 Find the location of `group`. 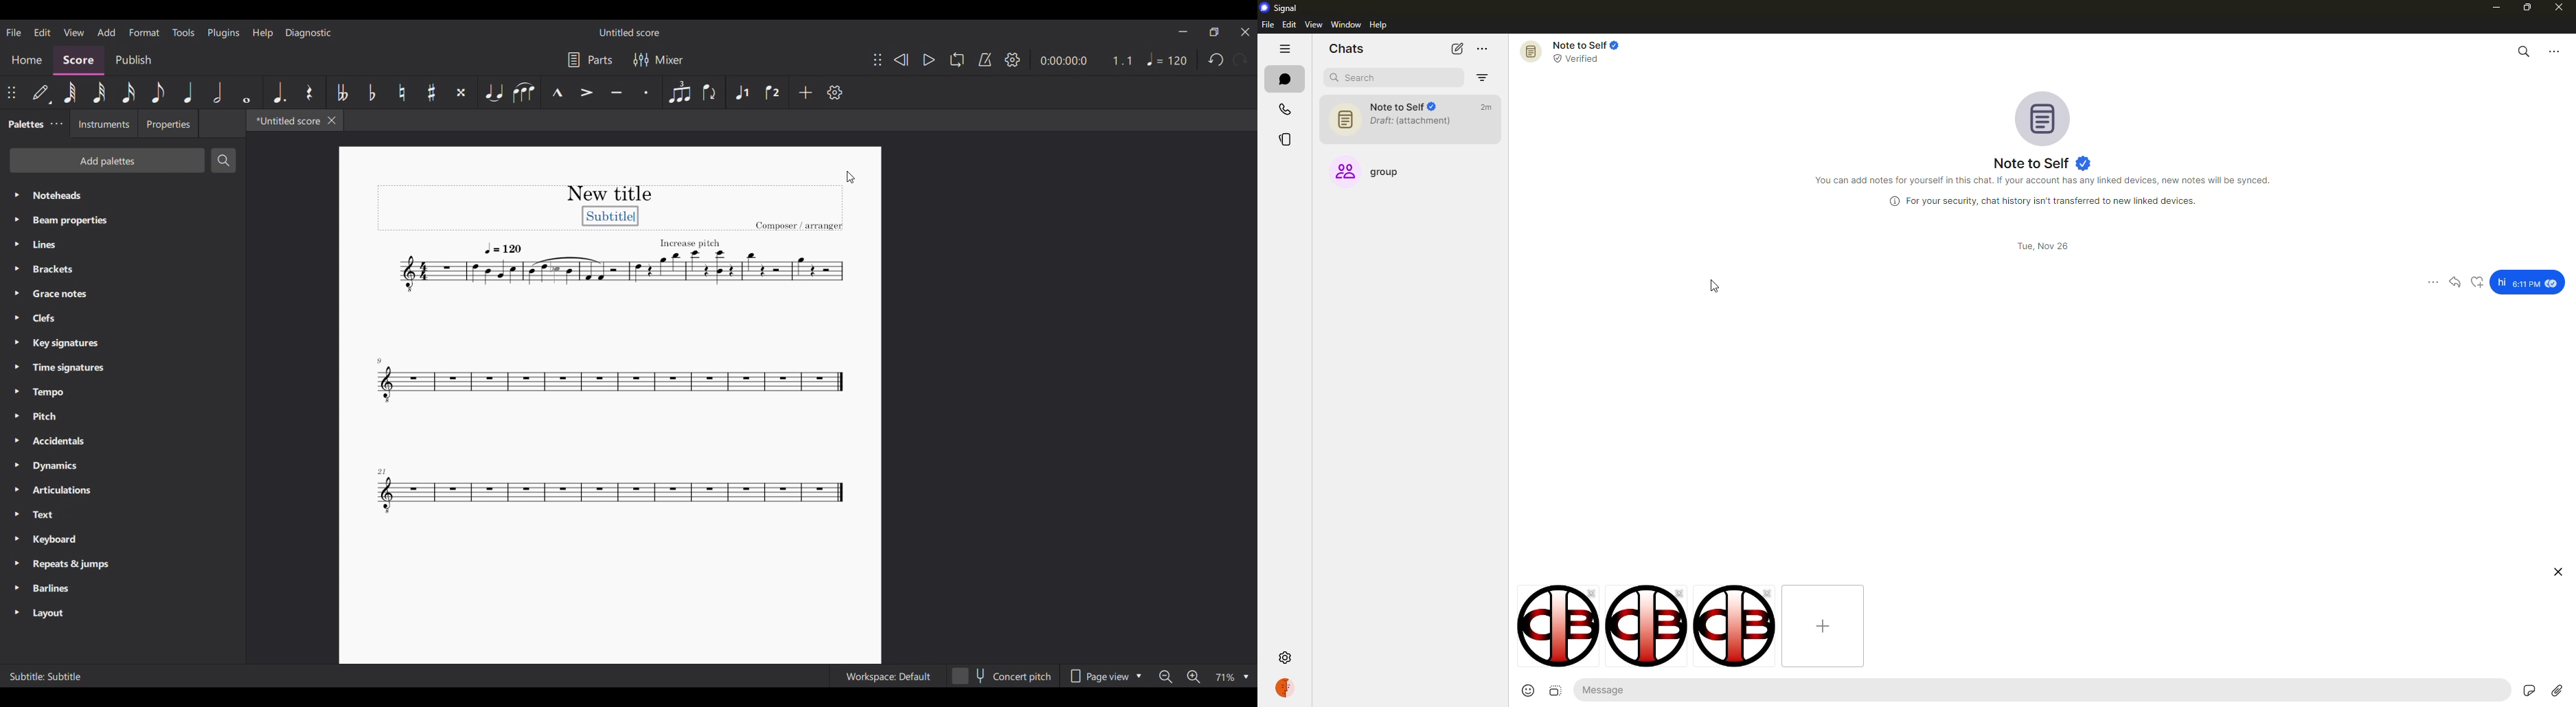

group is located at coordinates (1378, 170).